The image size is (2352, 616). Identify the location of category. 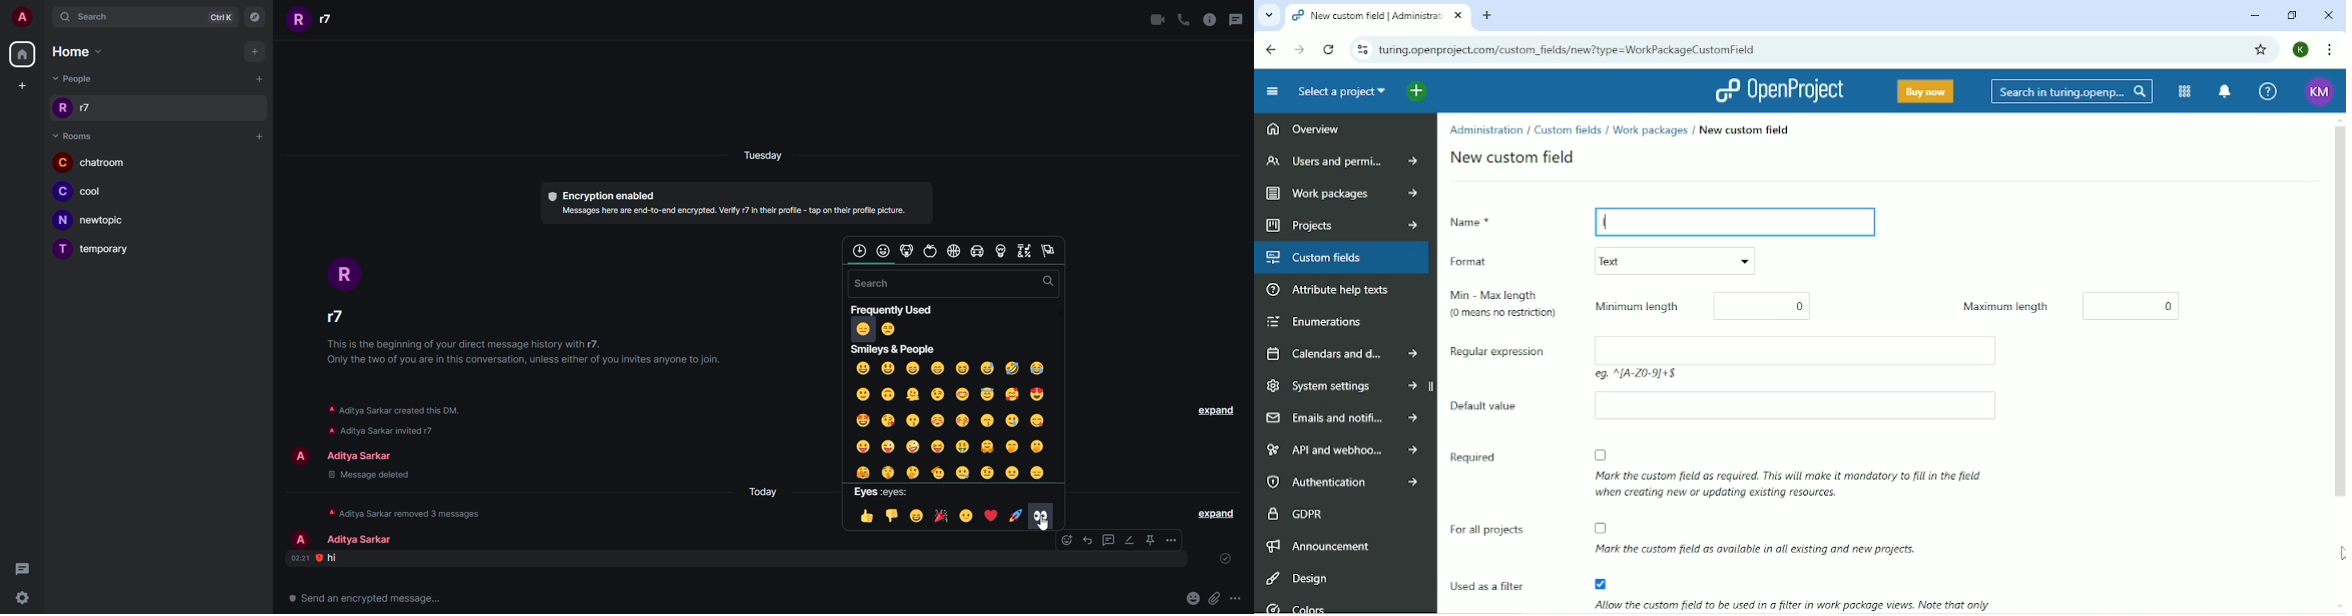
(860, 250).